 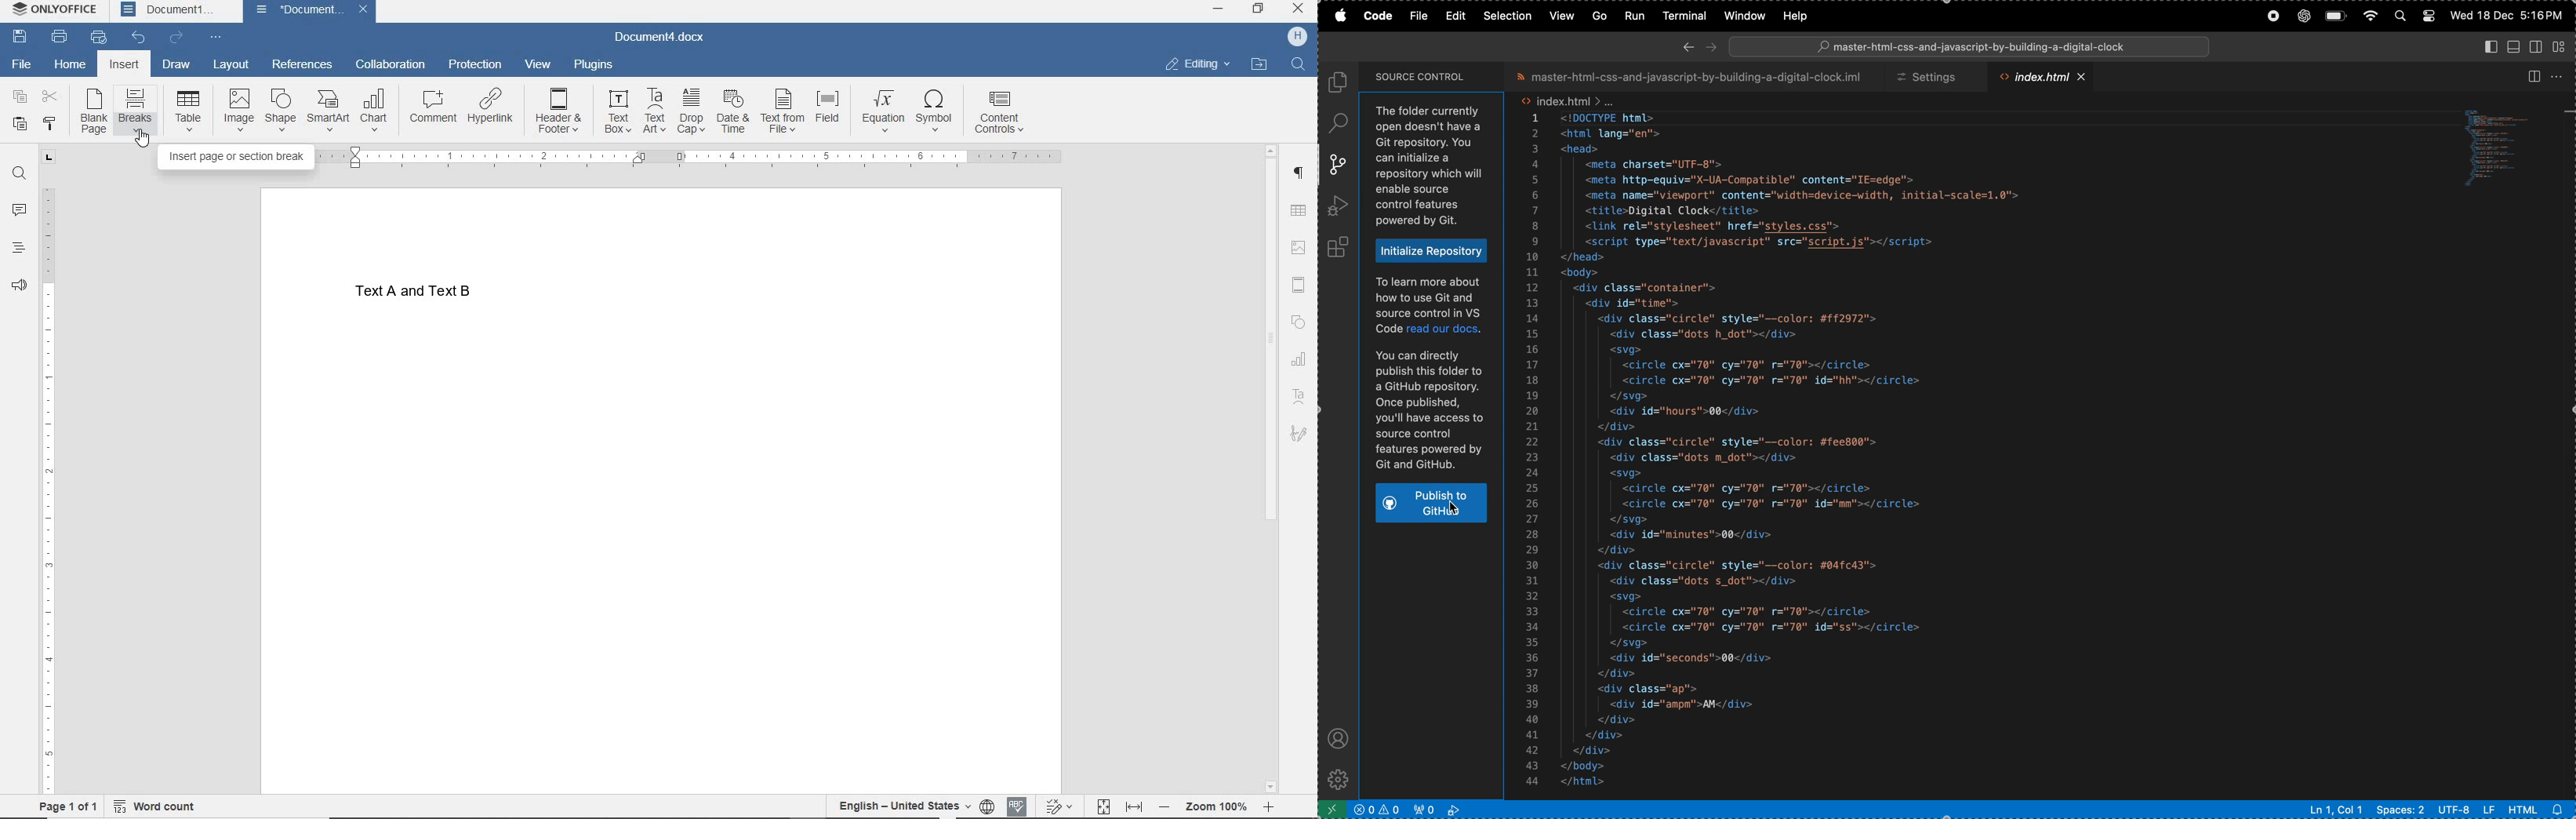 I want to click on SHAPE, so click(x=282, y=111).